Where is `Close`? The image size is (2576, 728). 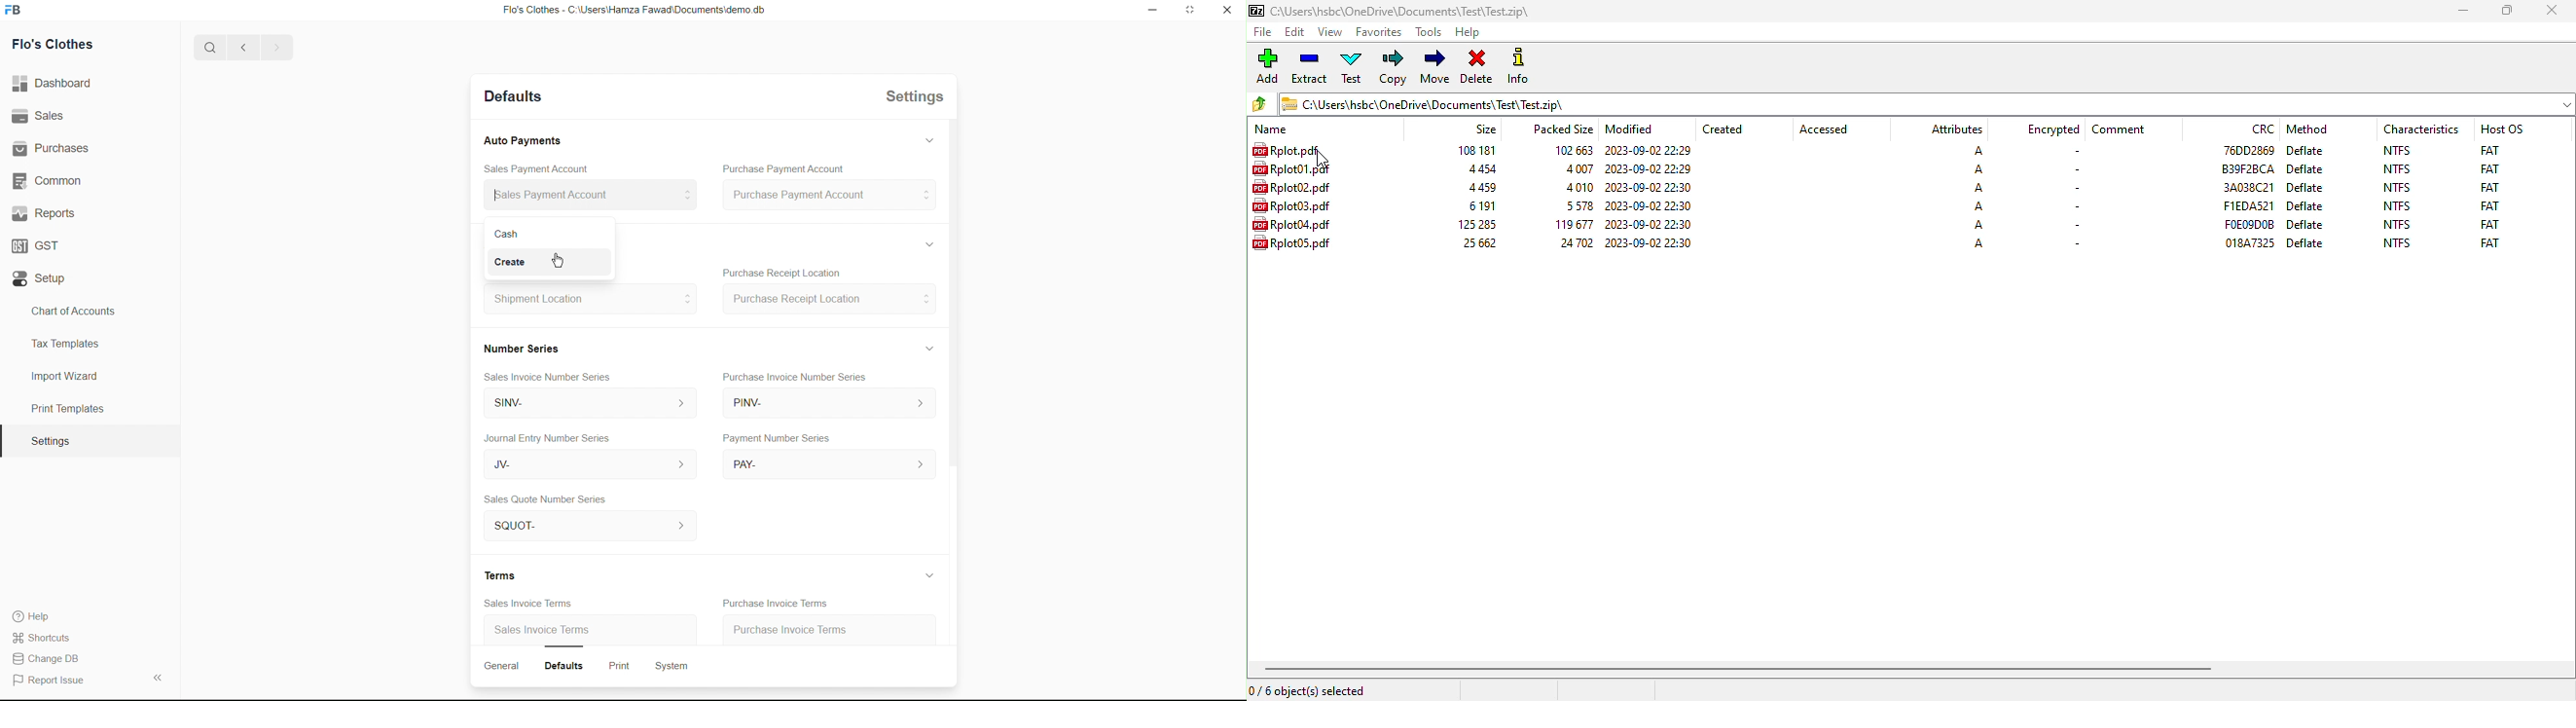 Close is located at coordinates (1227, 11).